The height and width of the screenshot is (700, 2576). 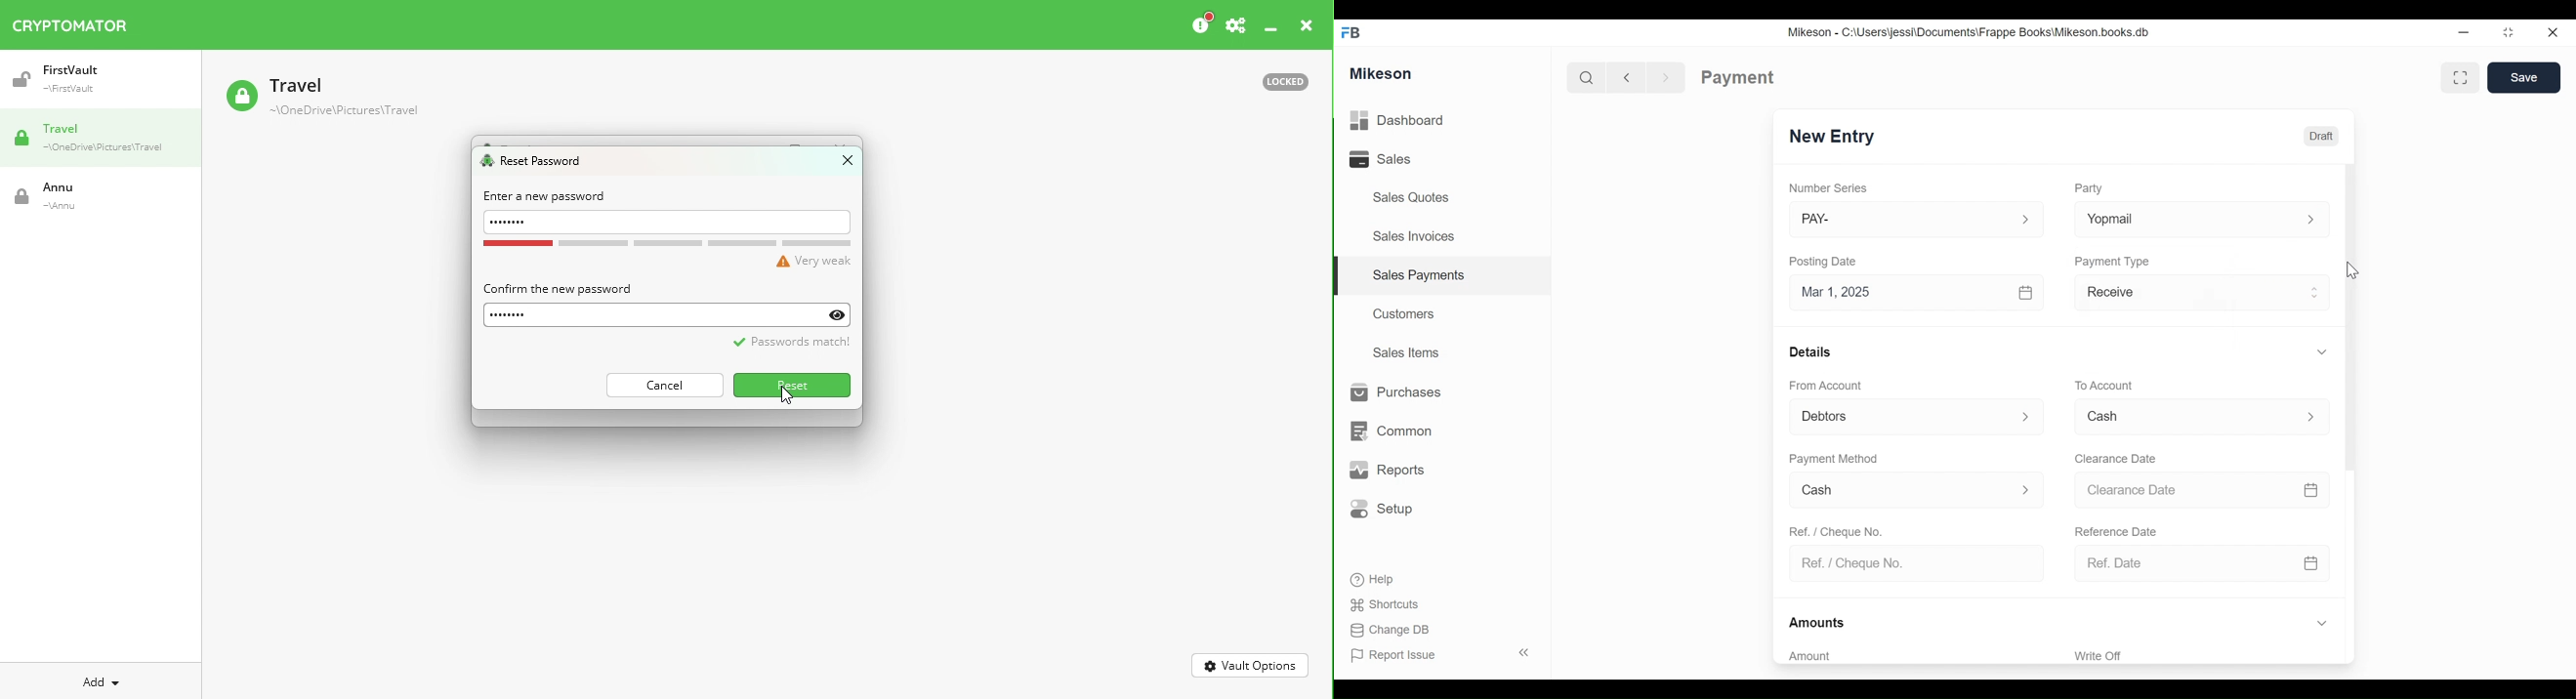 I want to click on Help, so click(x=1382, y=579).